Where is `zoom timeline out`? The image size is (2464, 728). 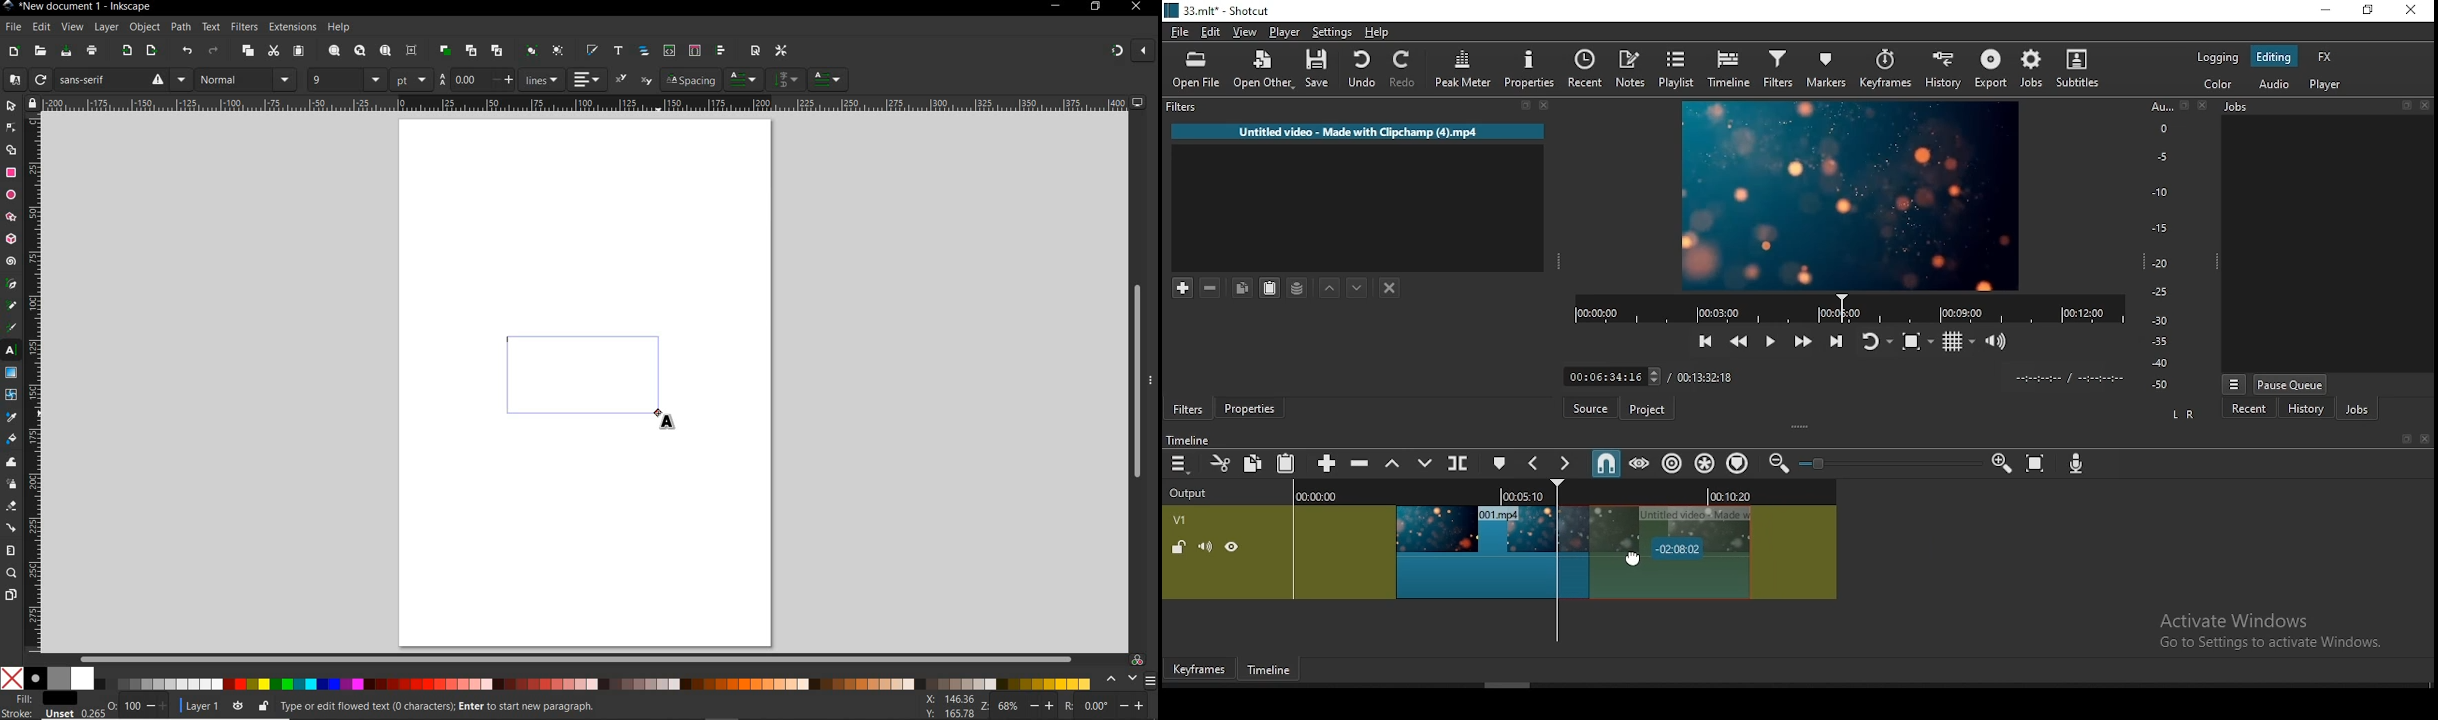 zoom timeline out is located at coordinates (1776, 464).